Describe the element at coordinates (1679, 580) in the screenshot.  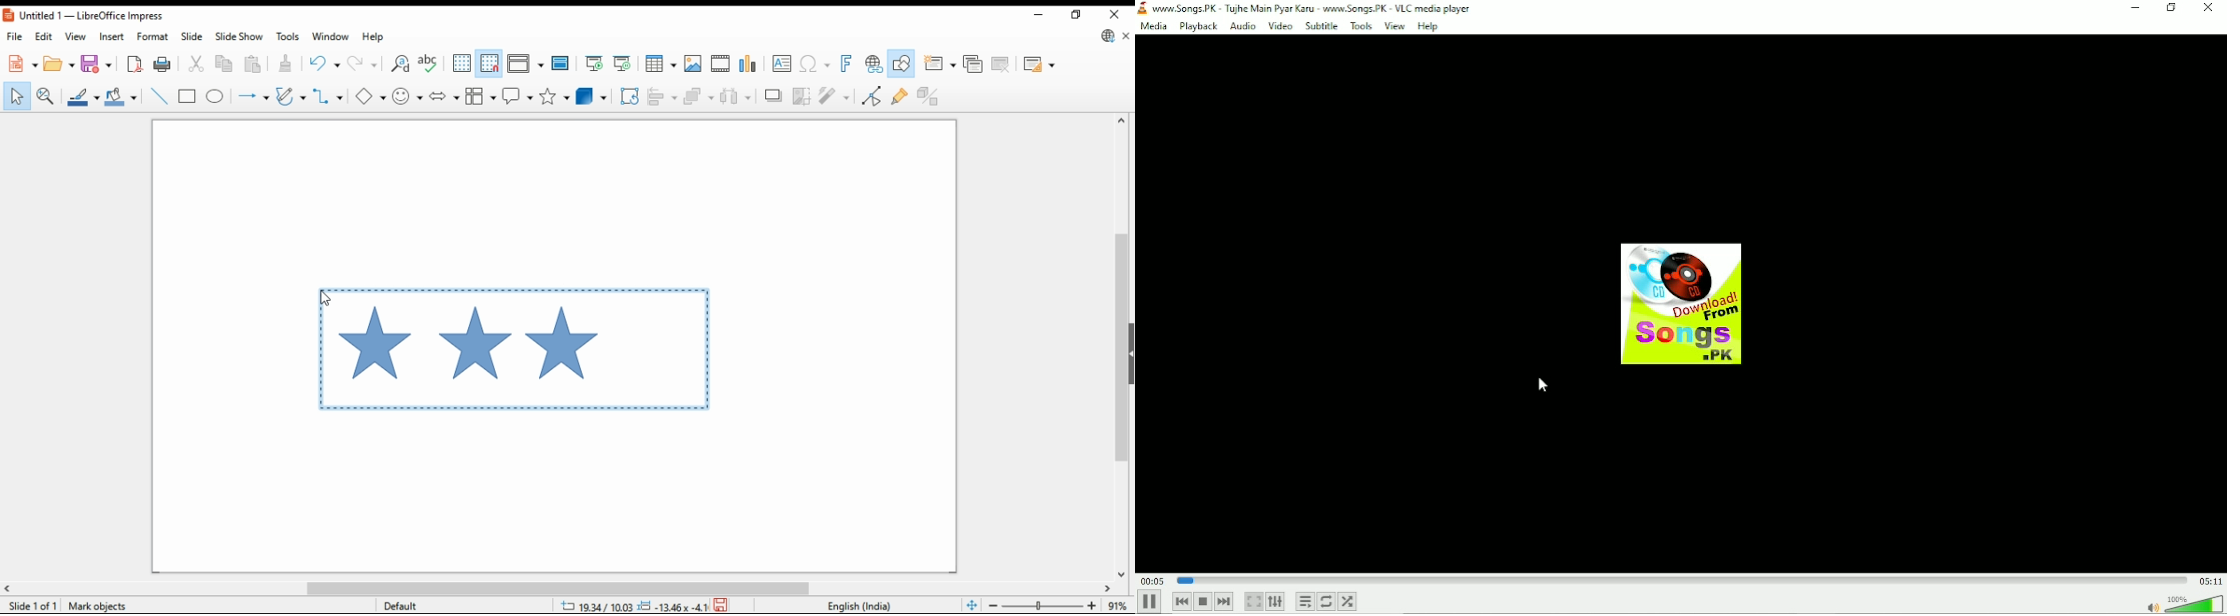
I see `Play duration` at that location.